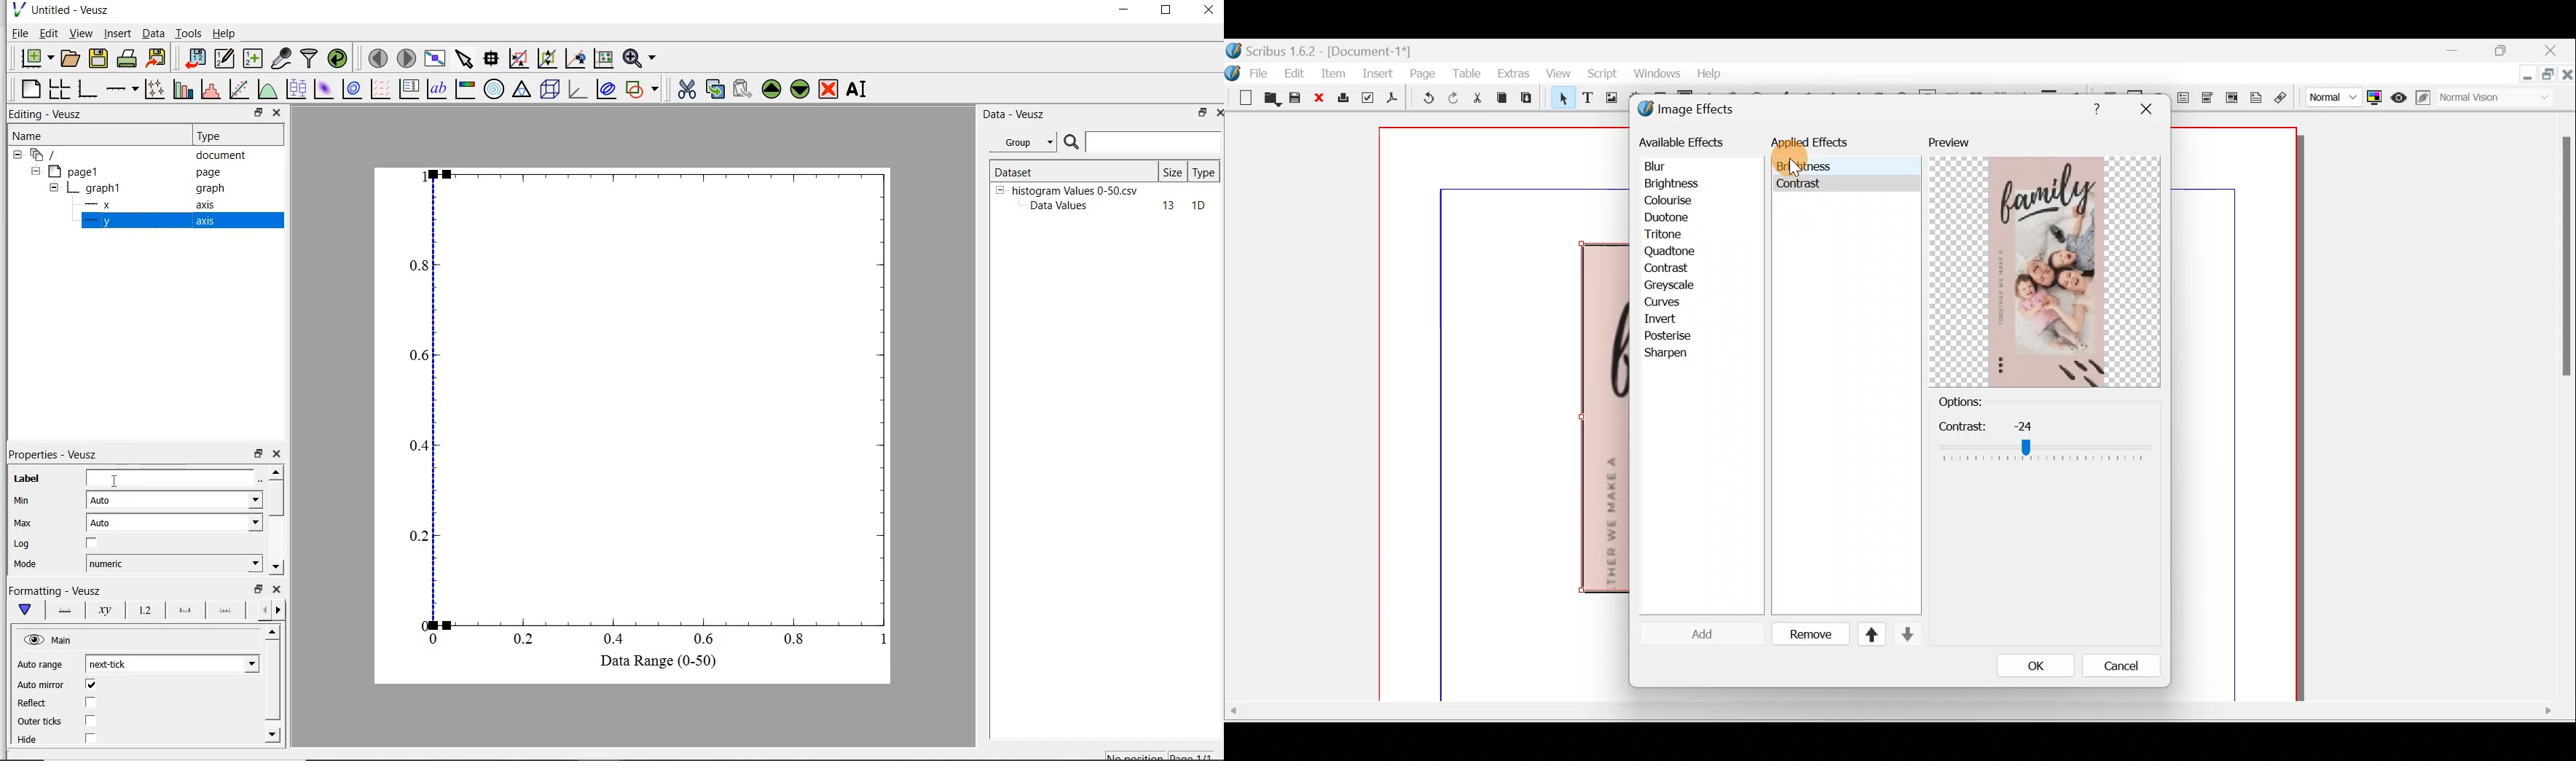 Image resolution: width=2576 pixels, height=784 pixels. I want to click on Close, so click(1322, 99).